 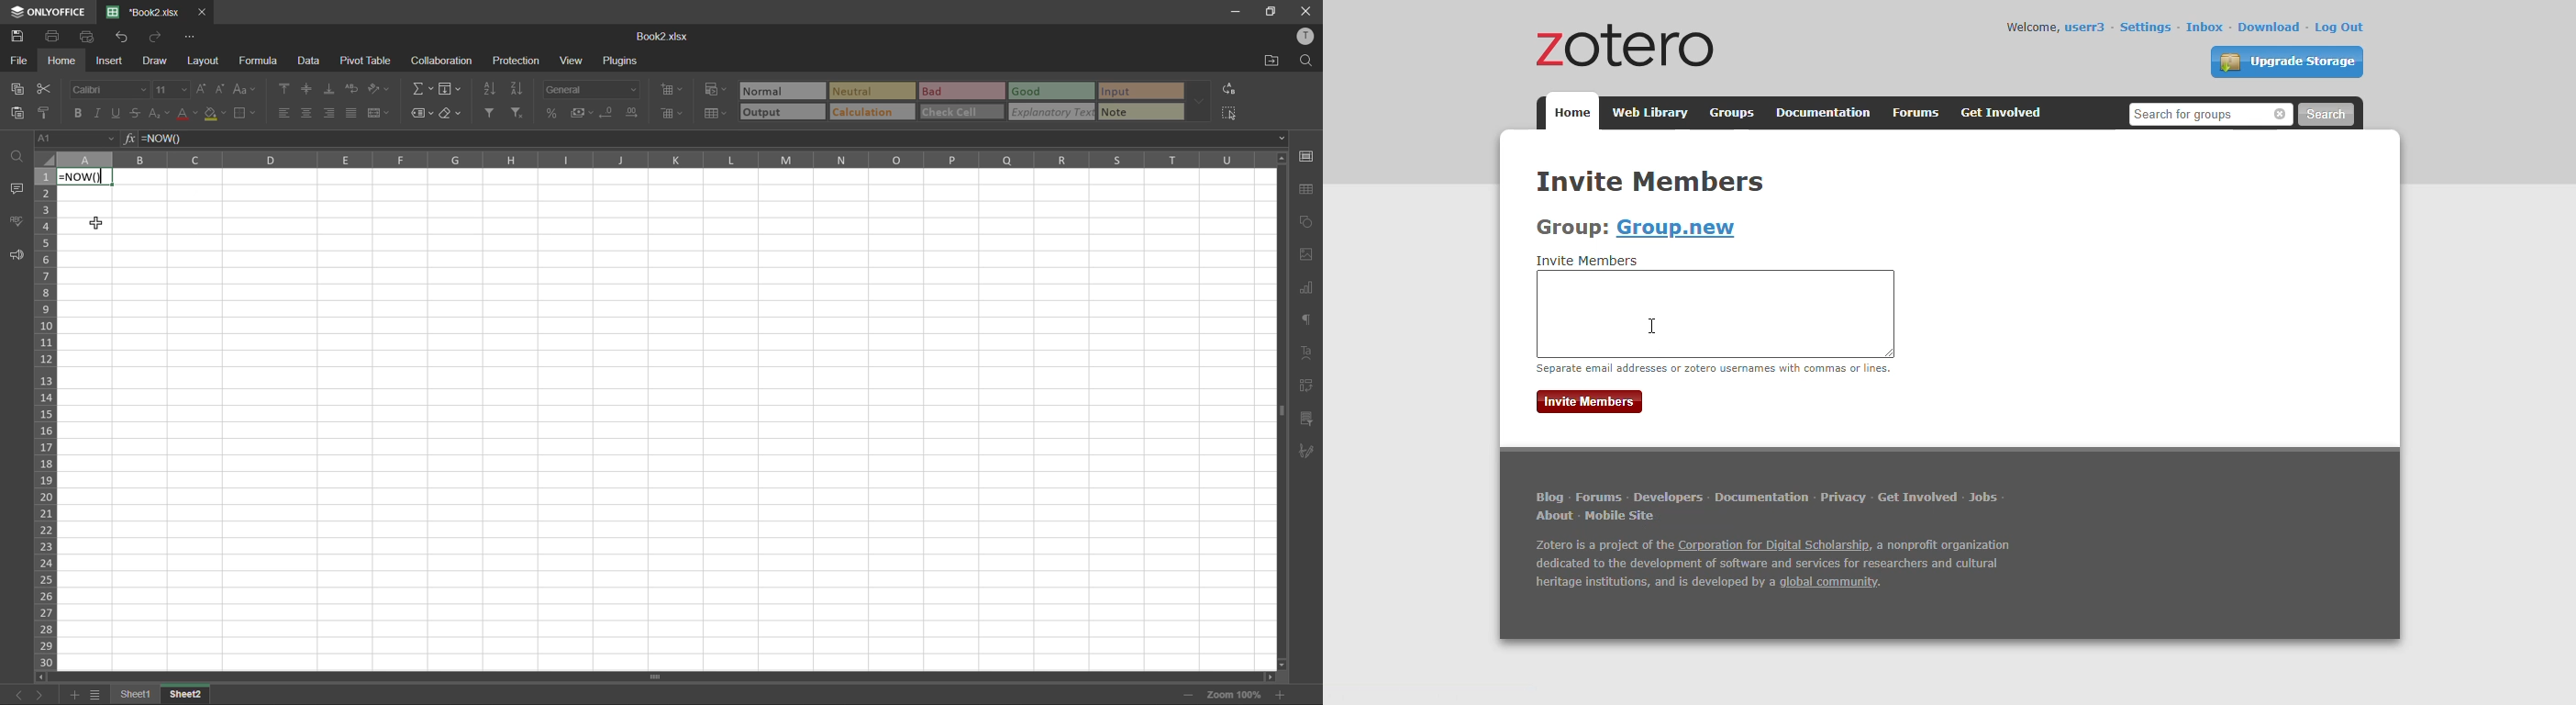 What do you see at coordinates (1915, 113) in the screenshot?
I see `forums` at bounding box center [1915, 113].